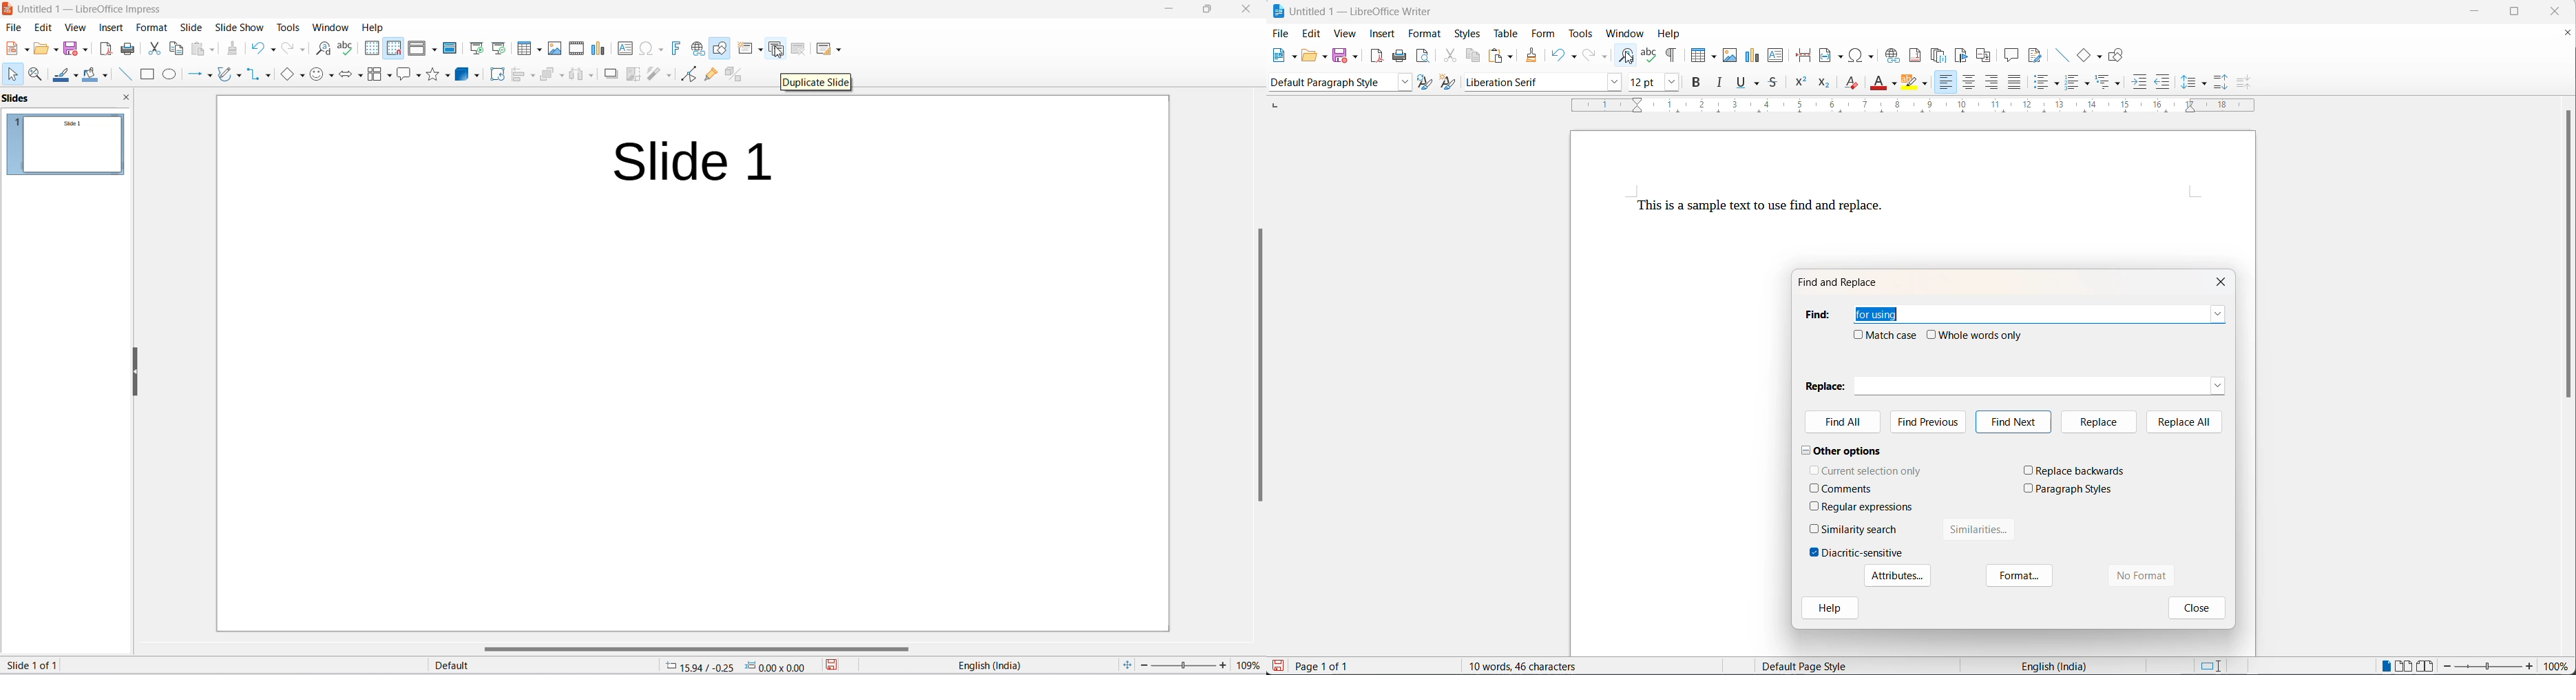  I want to click on show draw functions, so click(718, 49).